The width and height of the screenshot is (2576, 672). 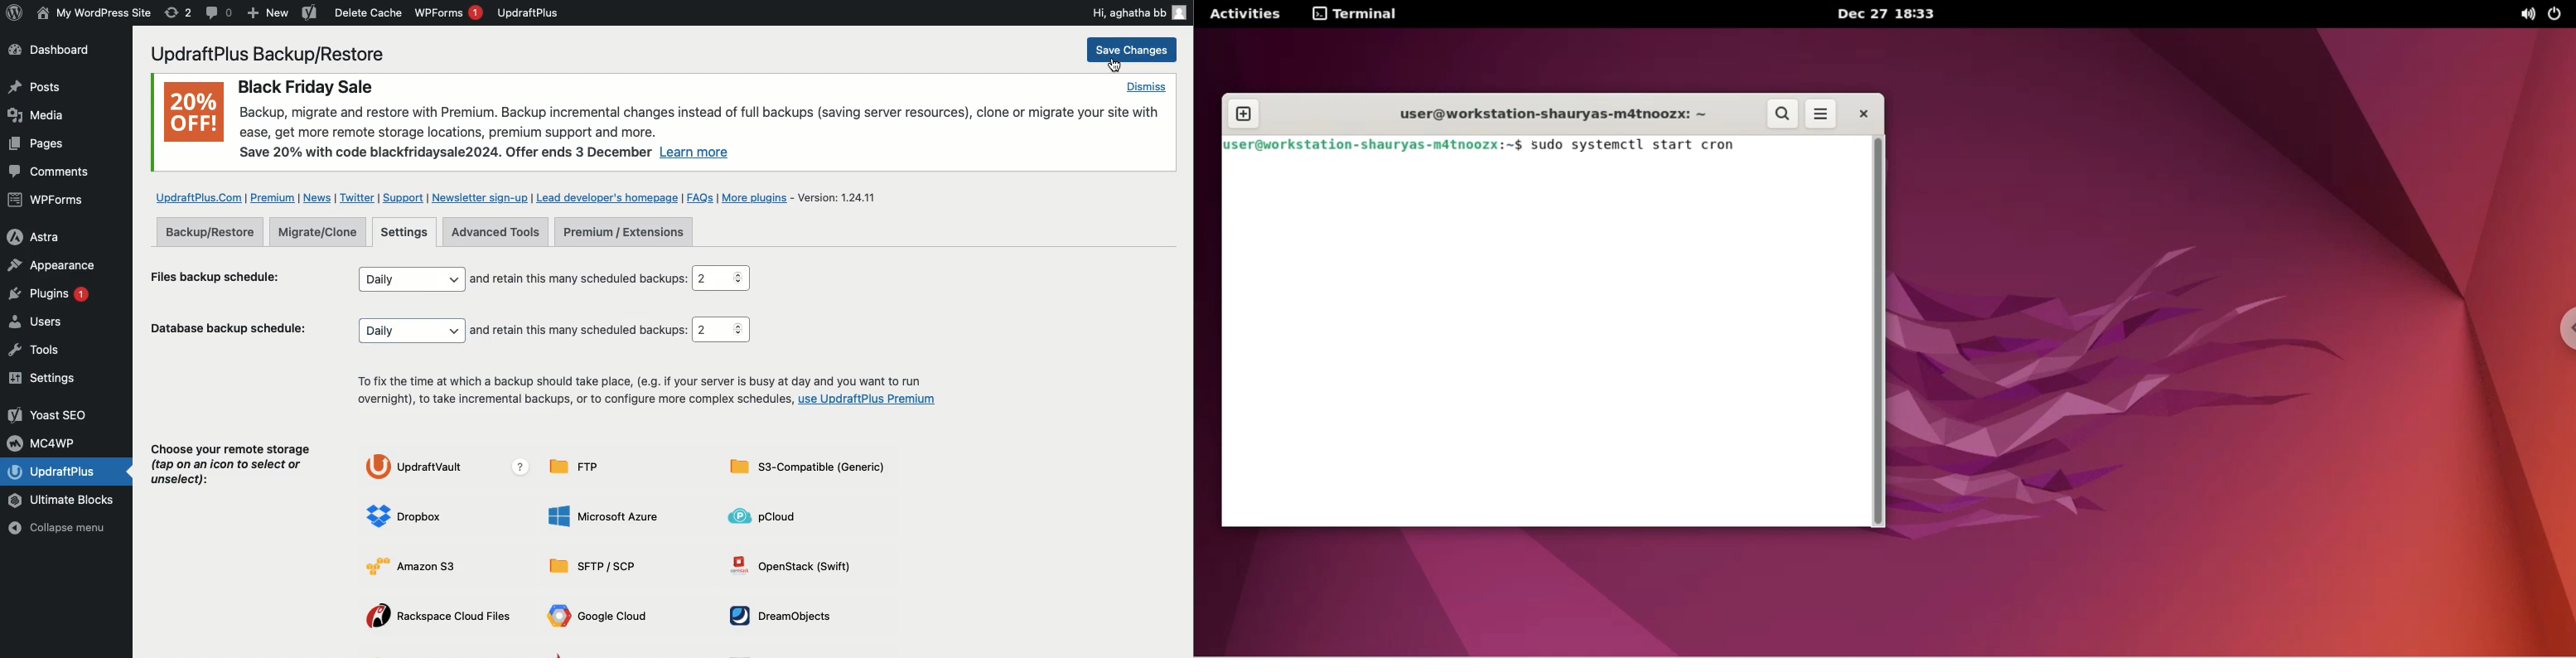 I want to click on Dashboard, so click(x=60, y=51).